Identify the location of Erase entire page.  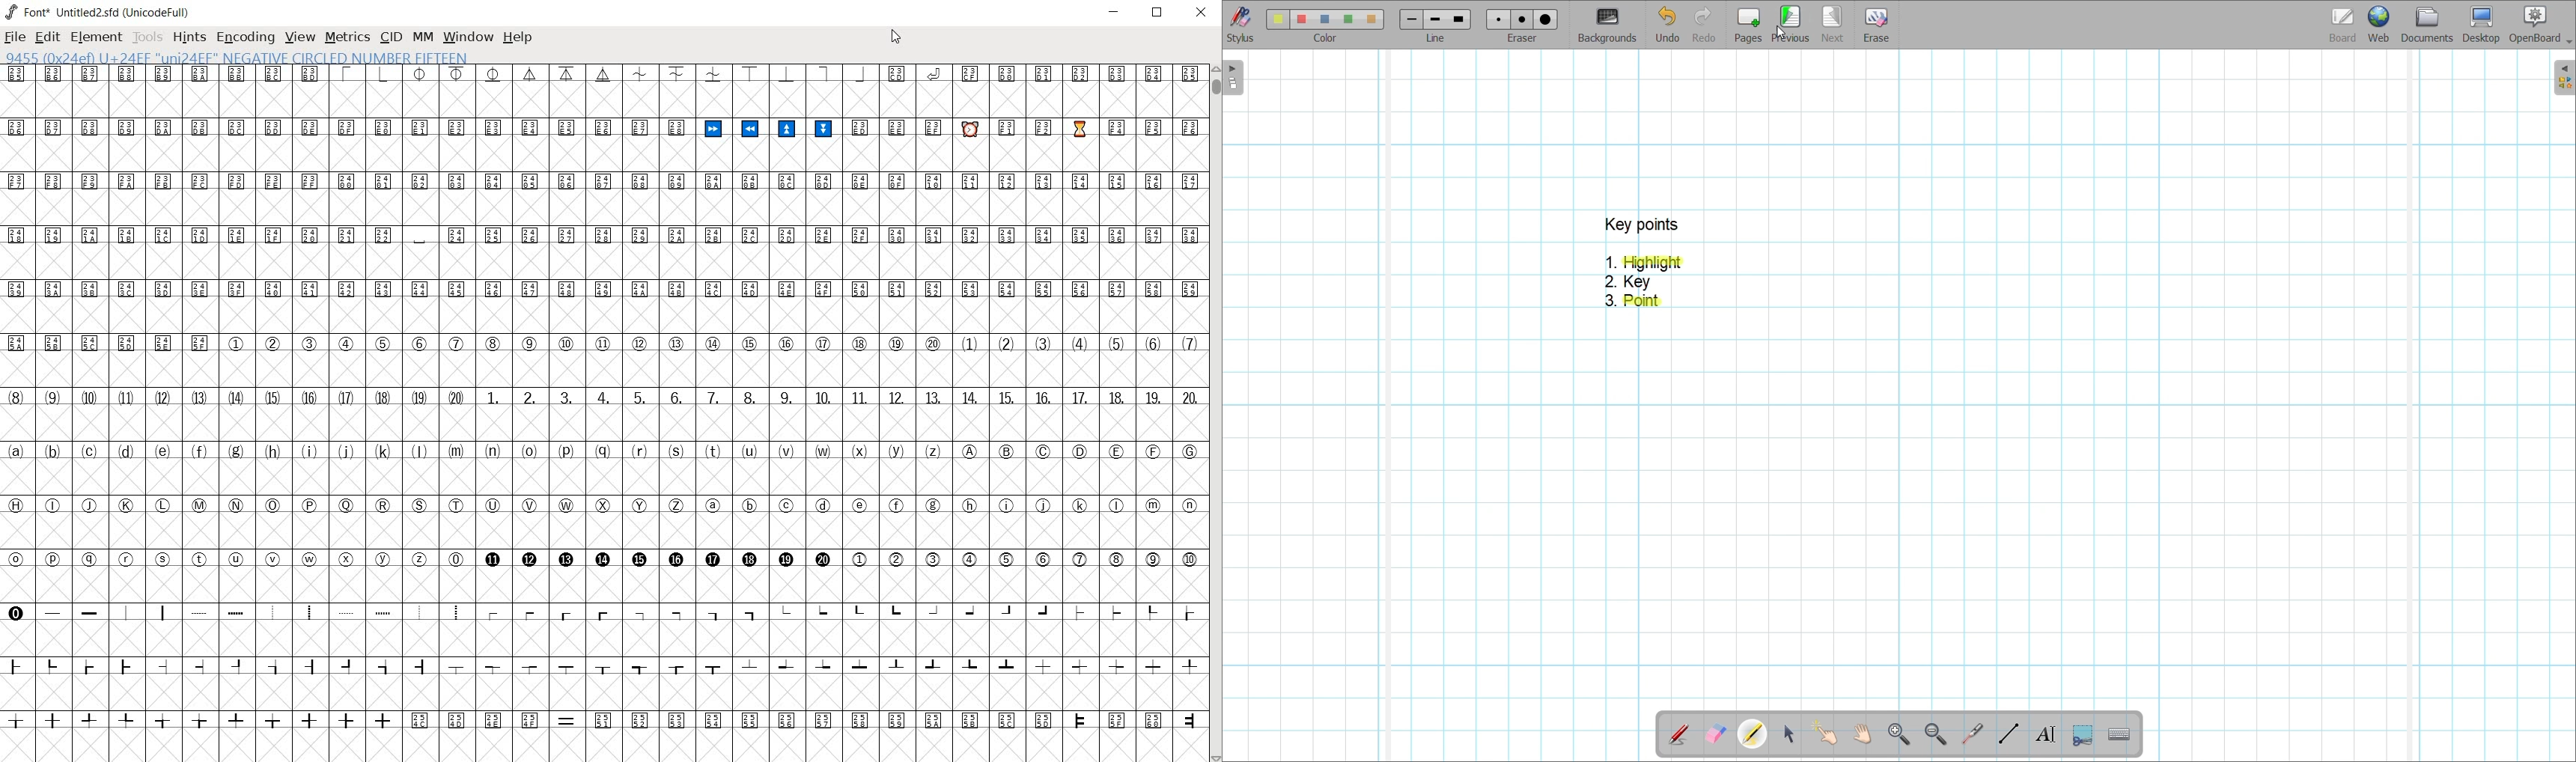
(1876, 25).